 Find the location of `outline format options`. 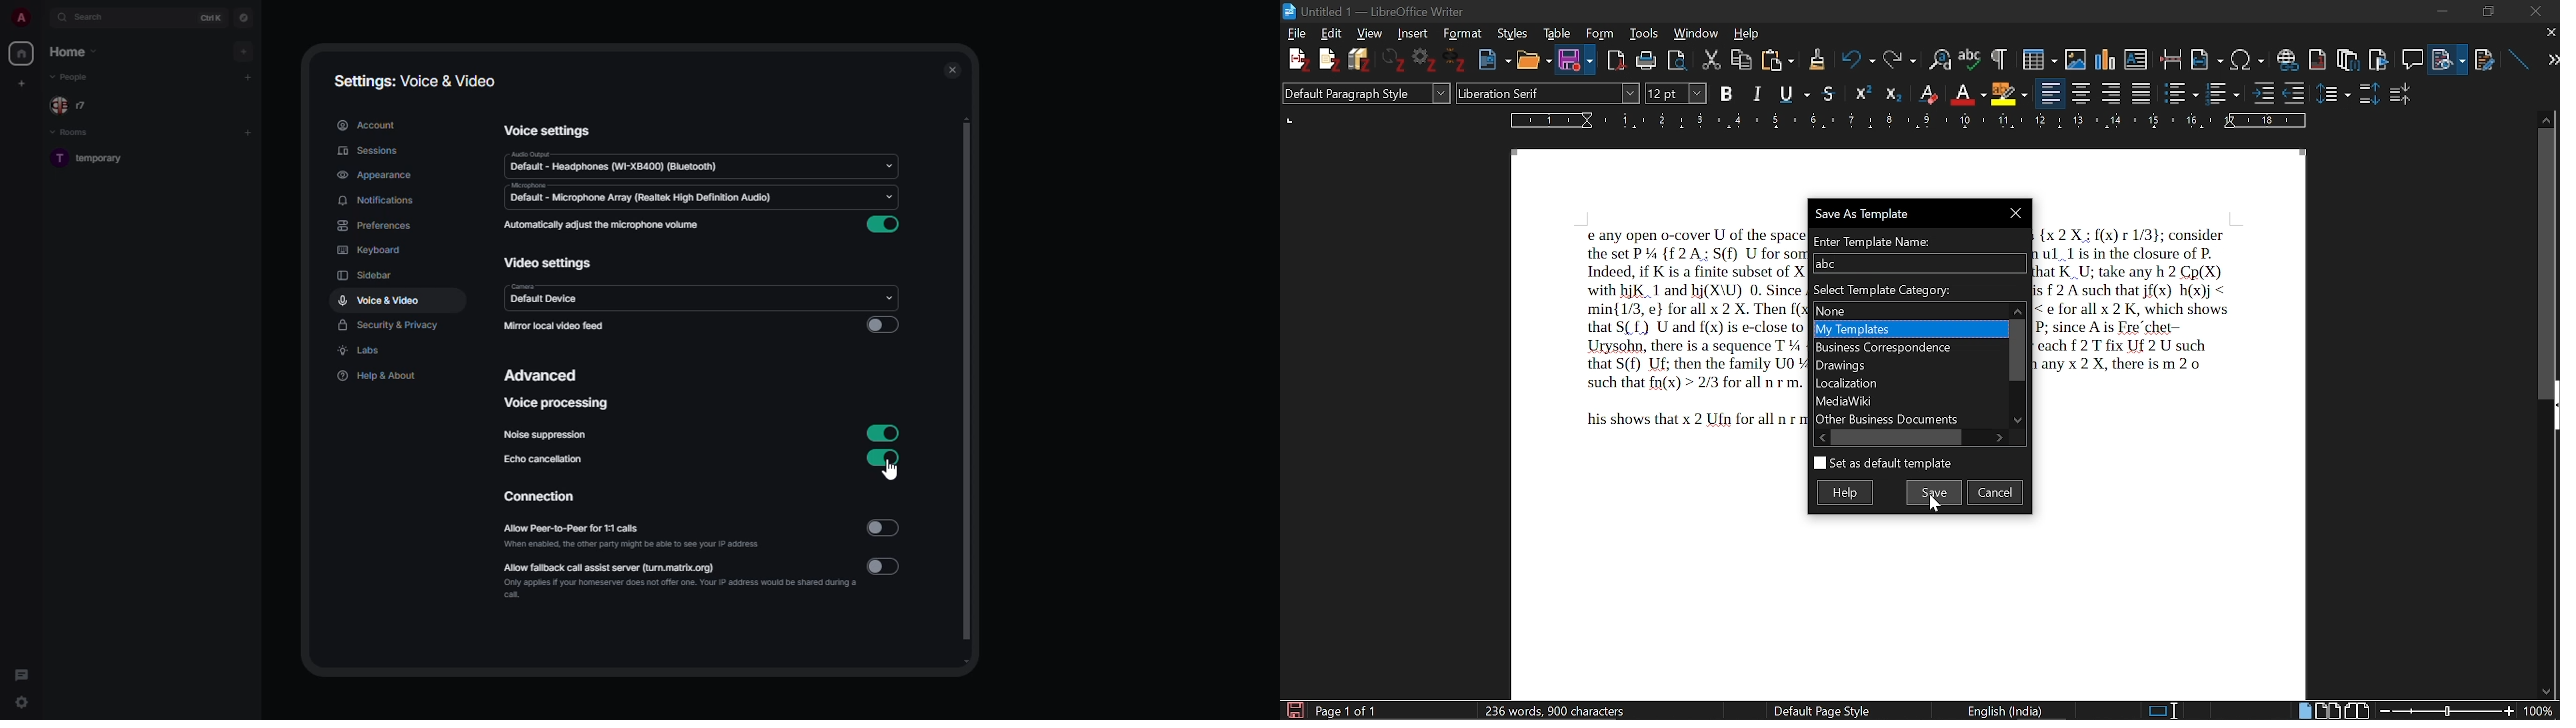

outline format options is located at coordinates (2299, 93).